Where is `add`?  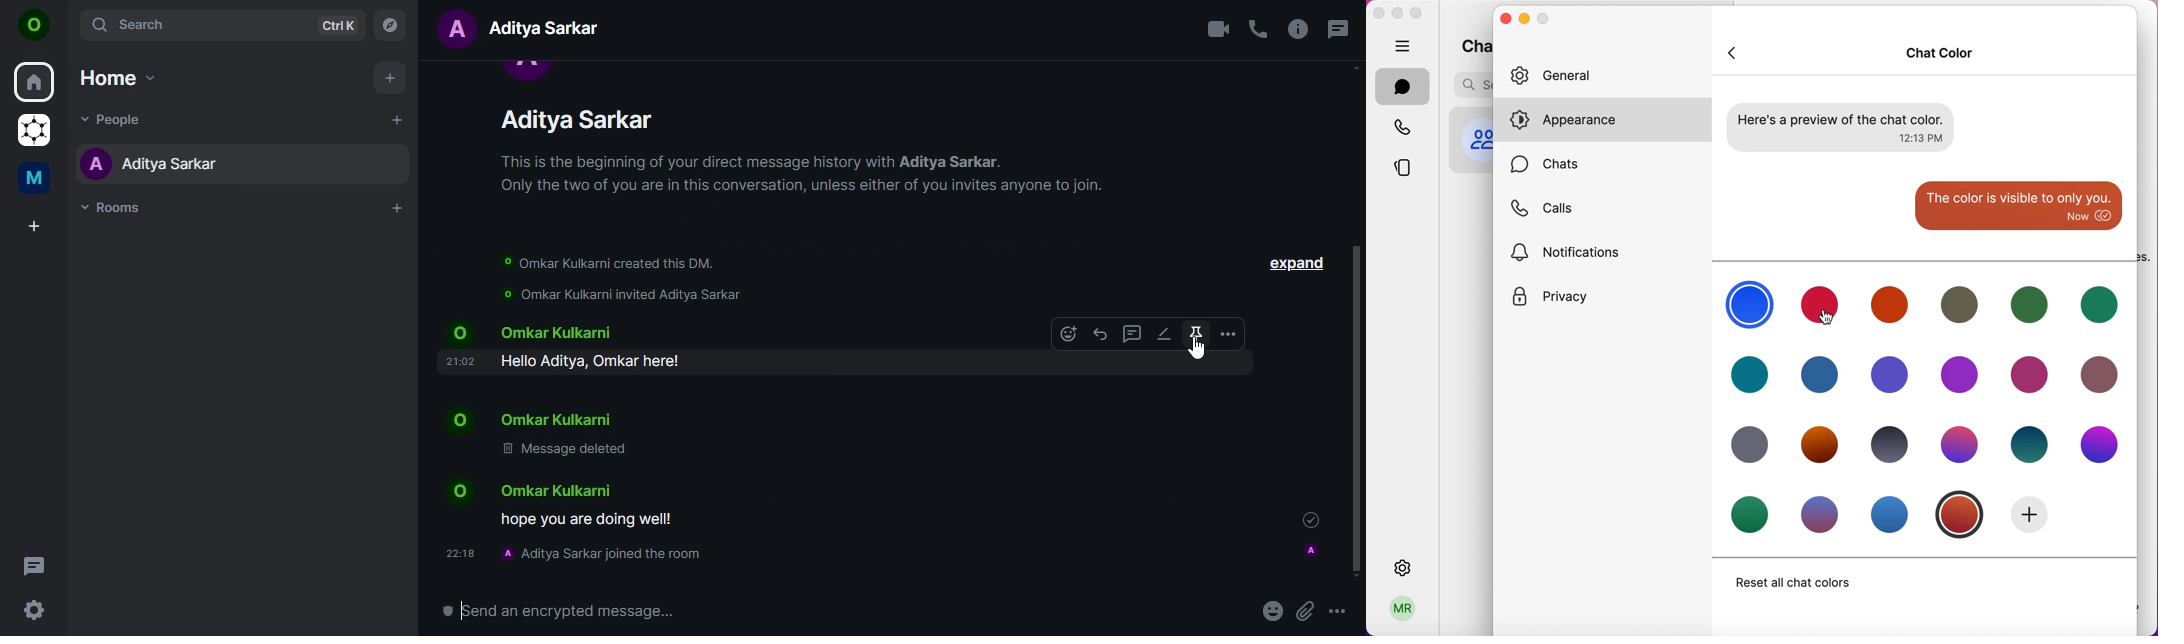
add is located at coordinates (388, 79).